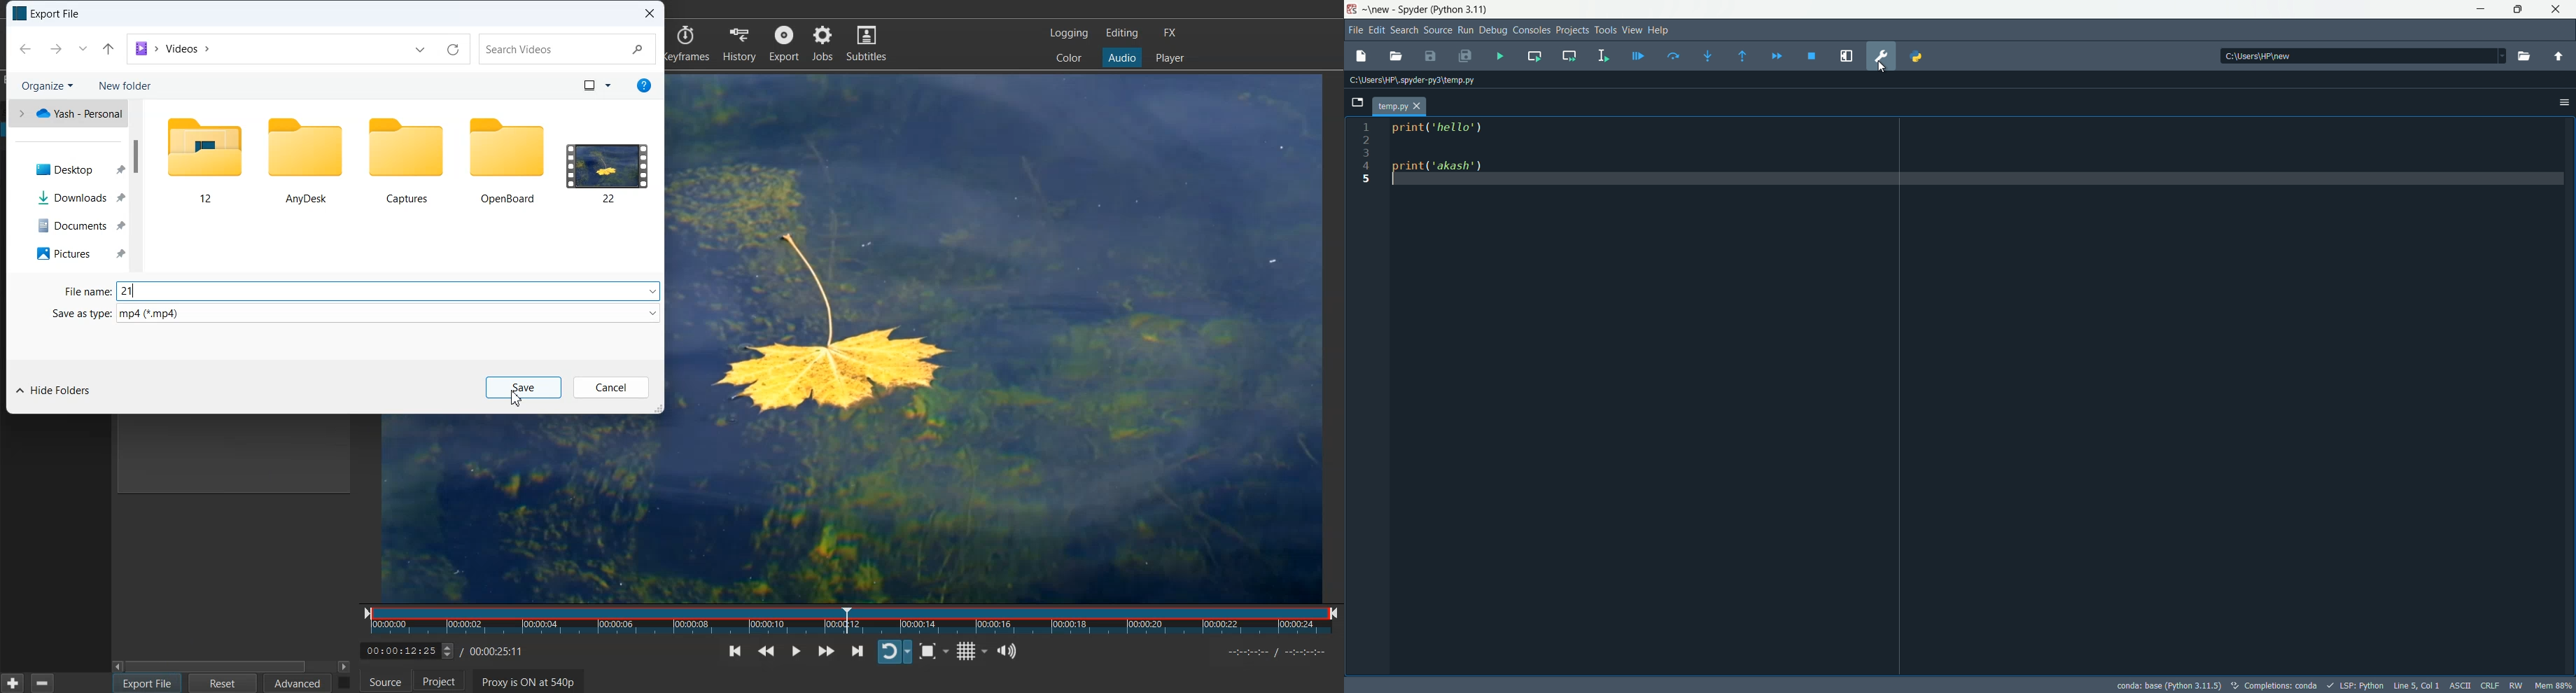 The width and height of the screenshot is (2576, 700). What do you see at coordinates (1405, 29) in the screenshot?
I see `search menu` at bounding box center [1405, 29].